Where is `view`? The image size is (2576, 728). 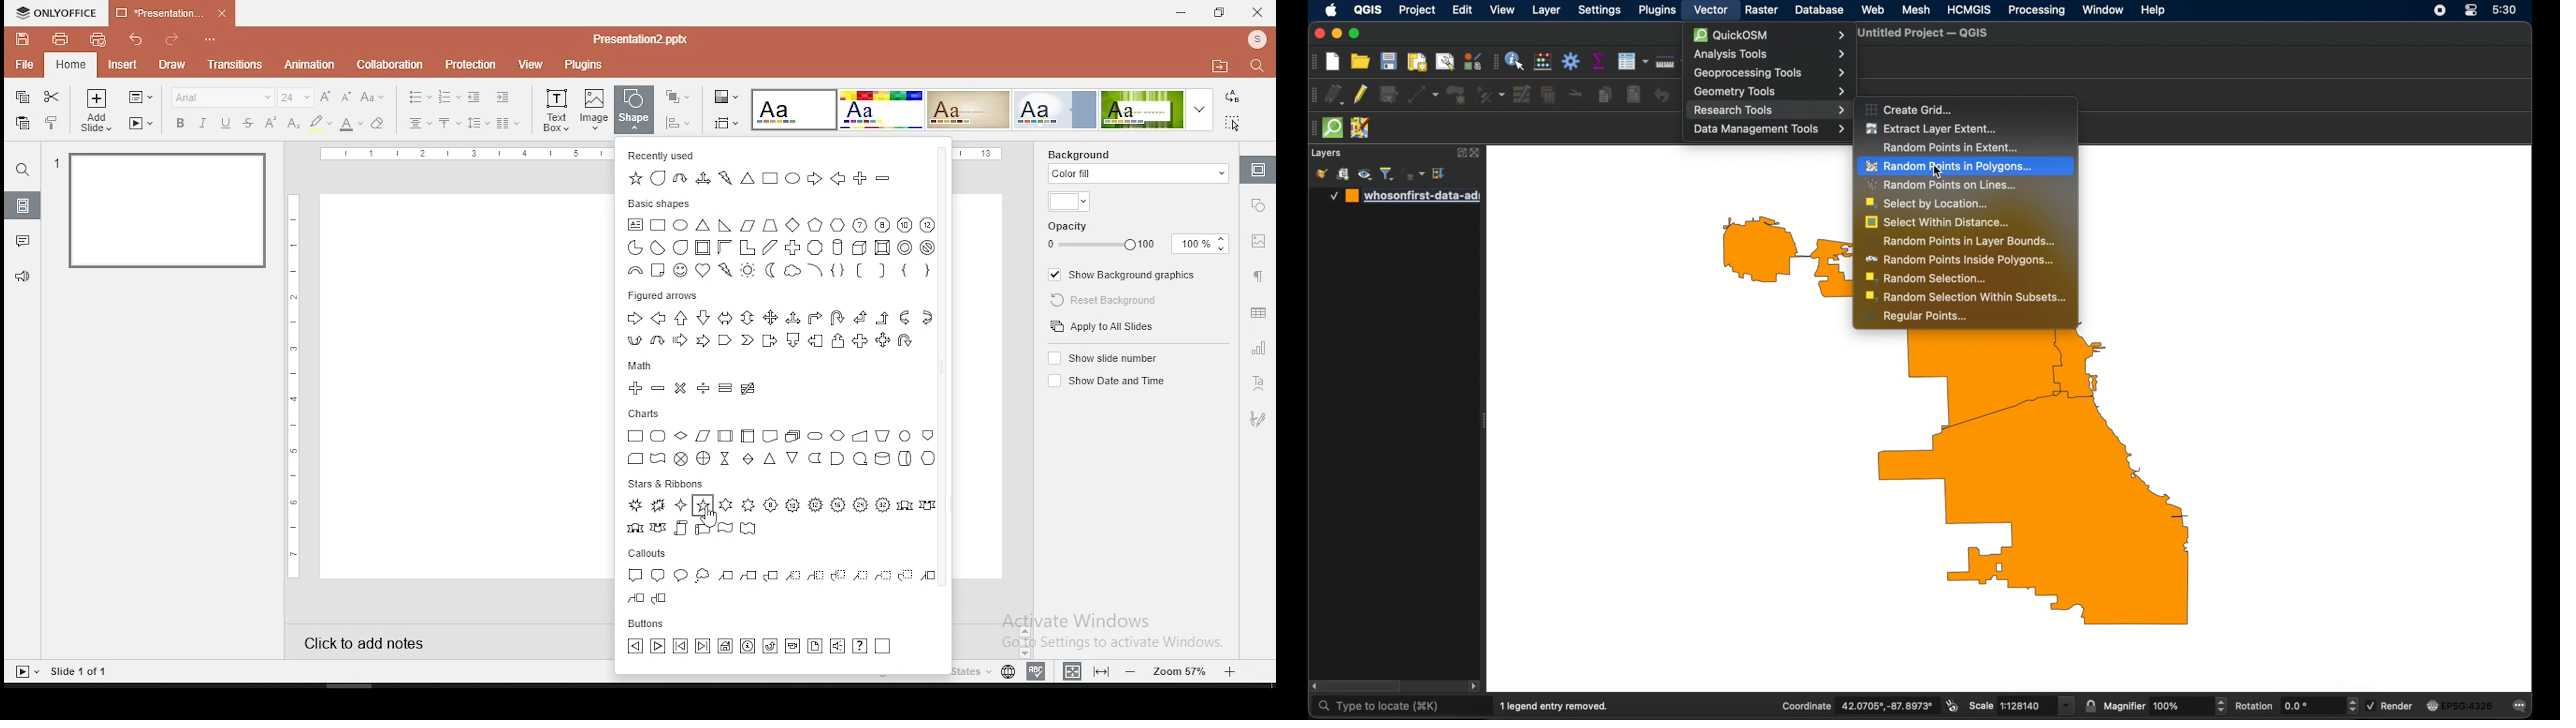
view is located at coordinates (528, 65).